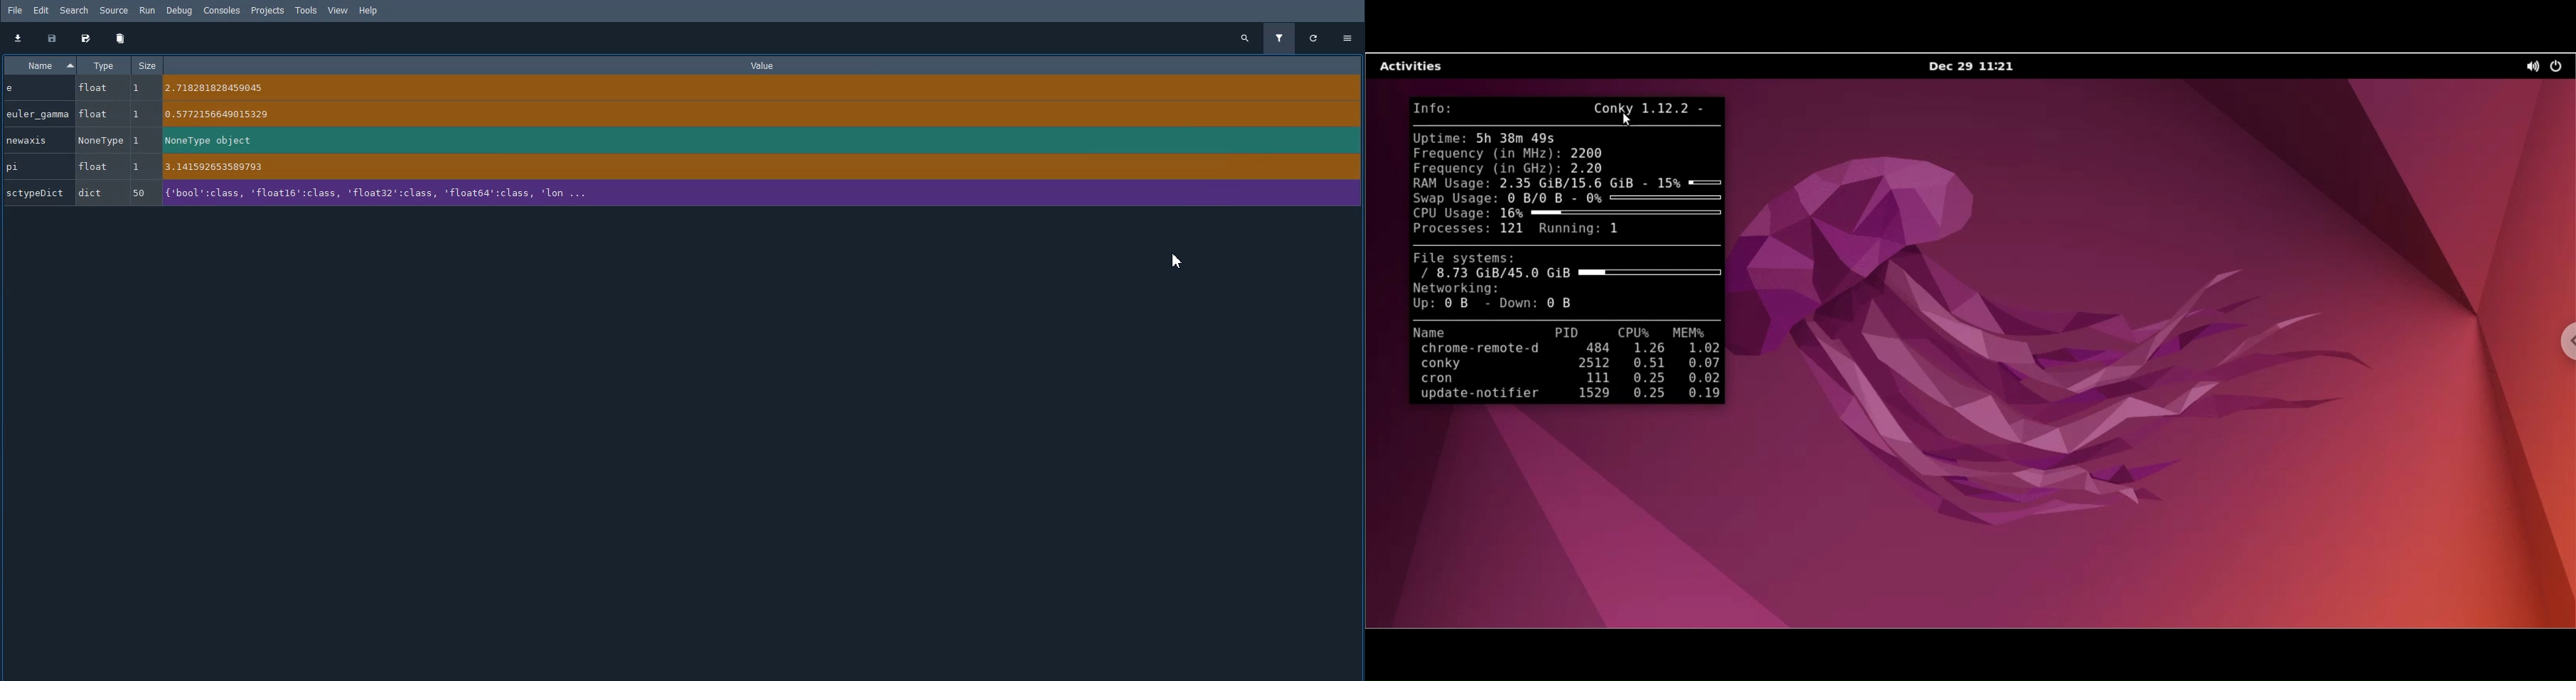 Image resolution: width=2576 pixels, height=700 pixels. I want to click on sctypredict, so click(36, 195).